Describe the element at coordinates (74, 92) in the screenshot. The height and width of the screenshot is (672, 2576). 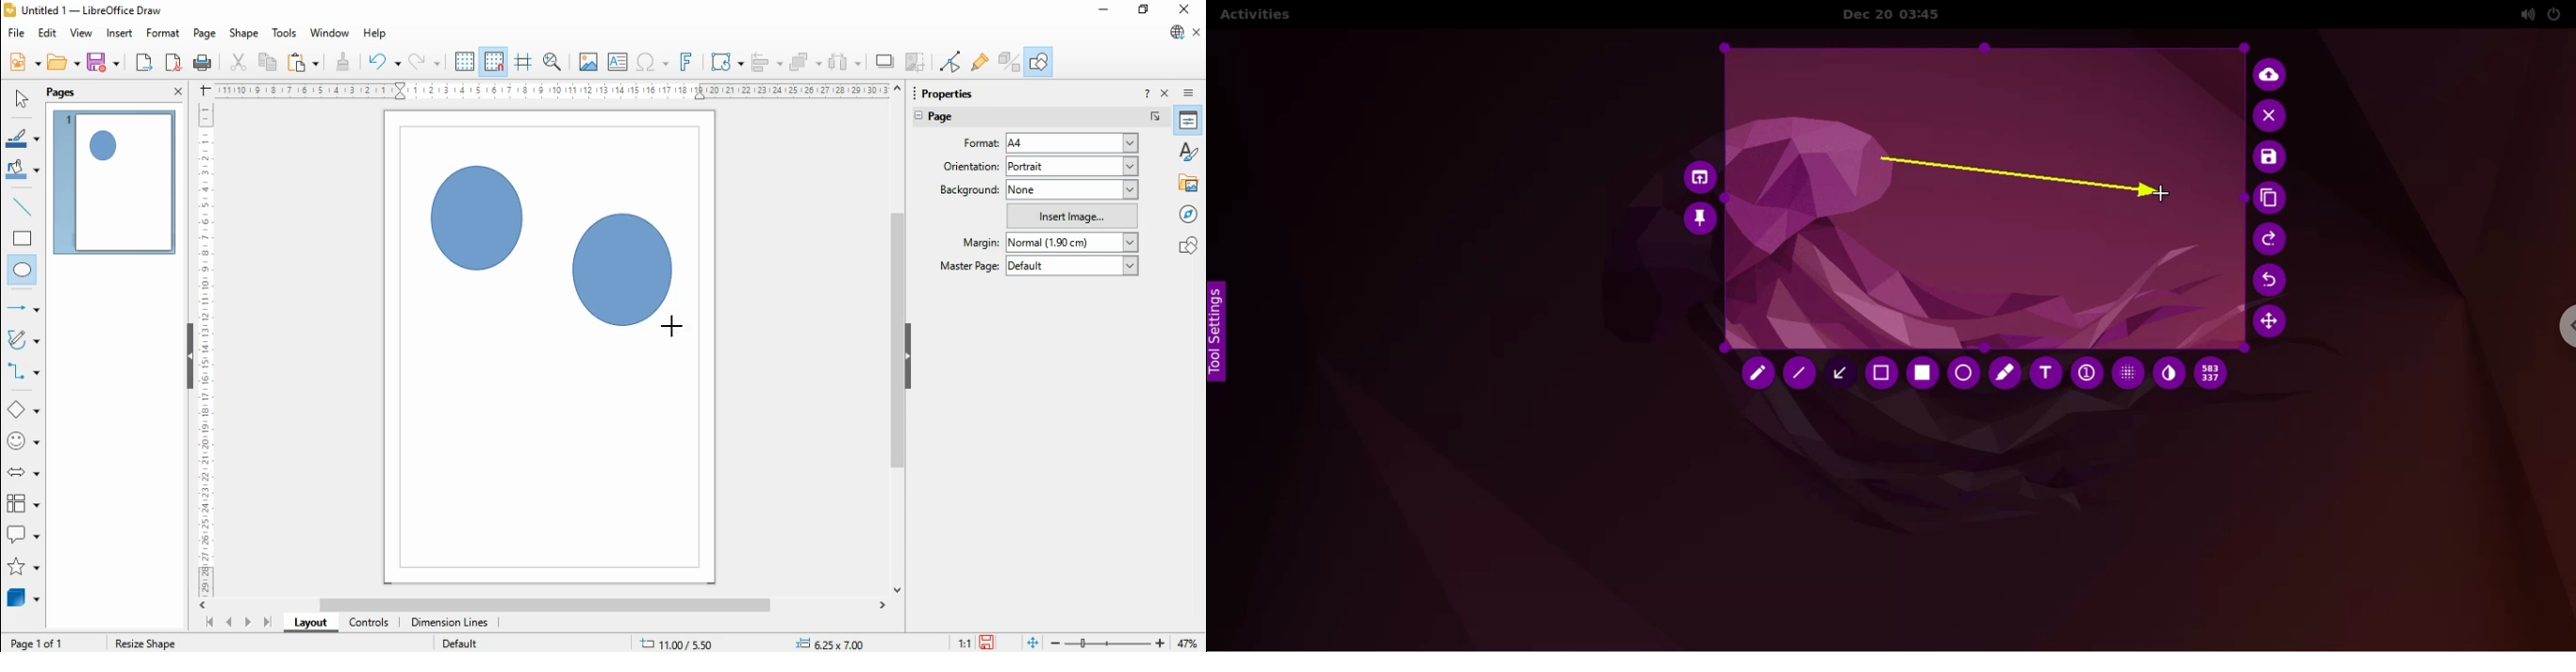
I see `pages panel` at that location.